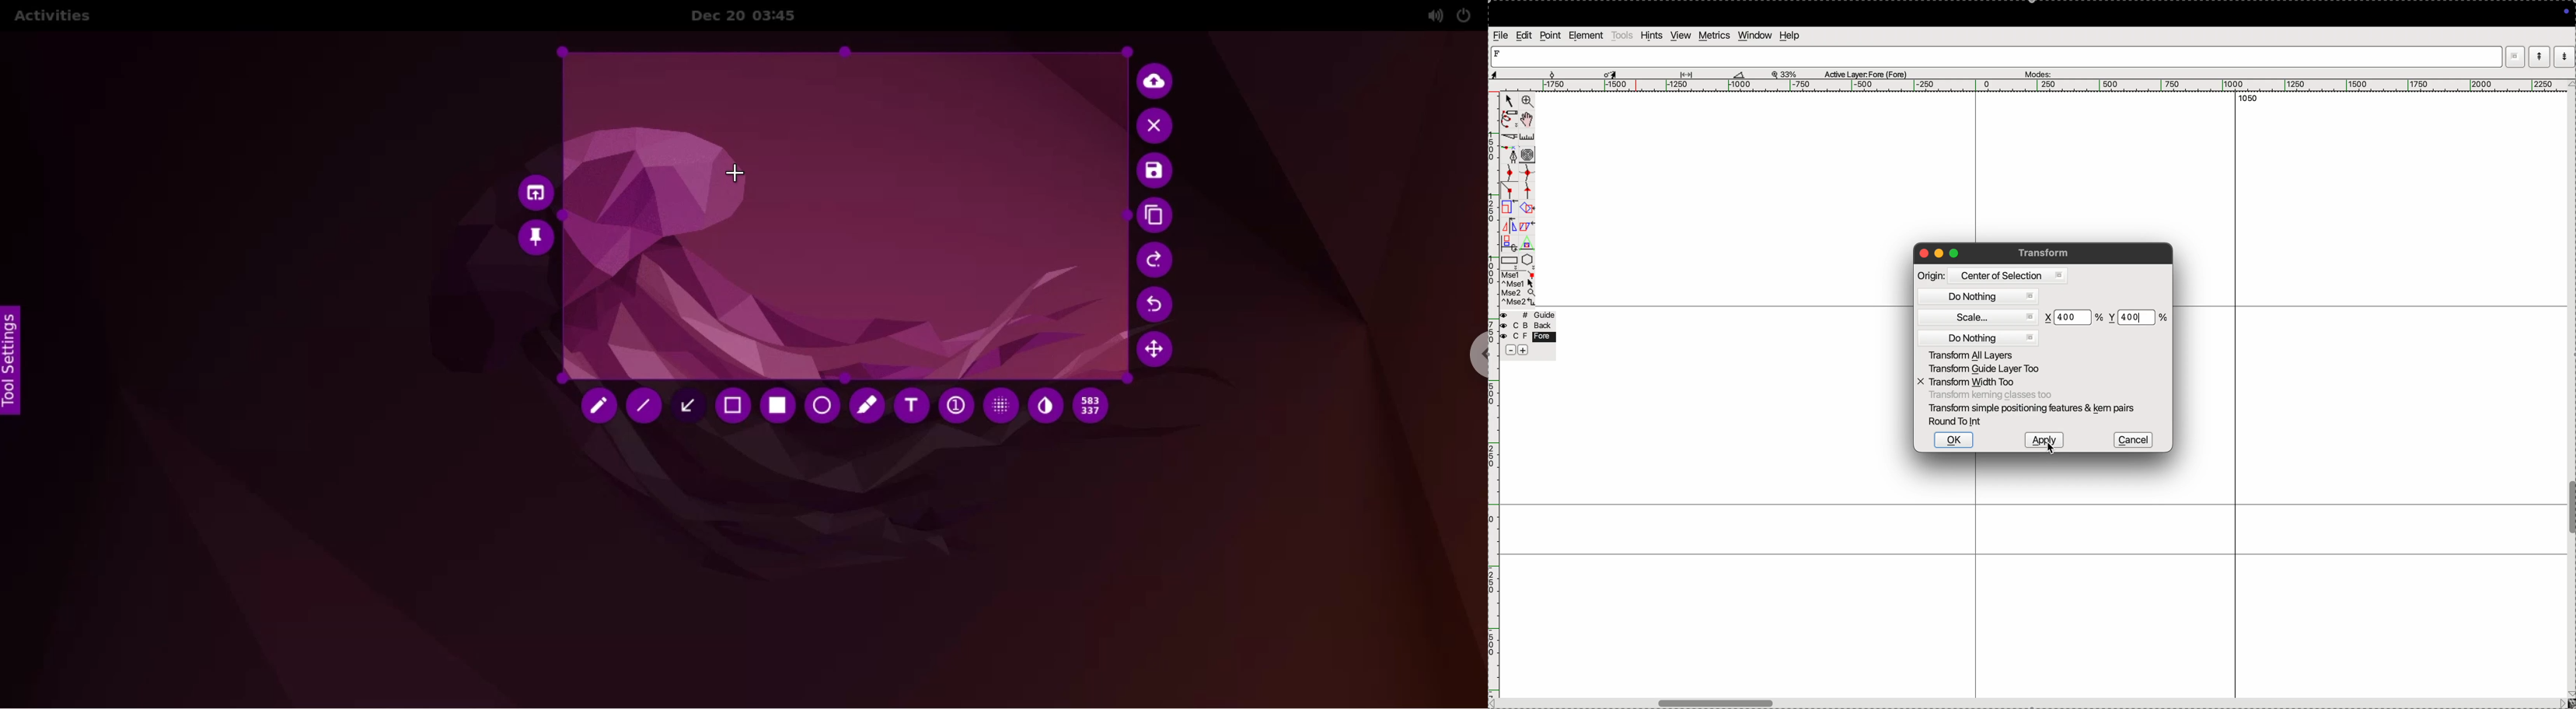 The height and width of the screenshot is (728, 2576). What do you see at coordinates (1689, 74) in the screenshot?
I see `glide` at bounding box center [1689, 74].